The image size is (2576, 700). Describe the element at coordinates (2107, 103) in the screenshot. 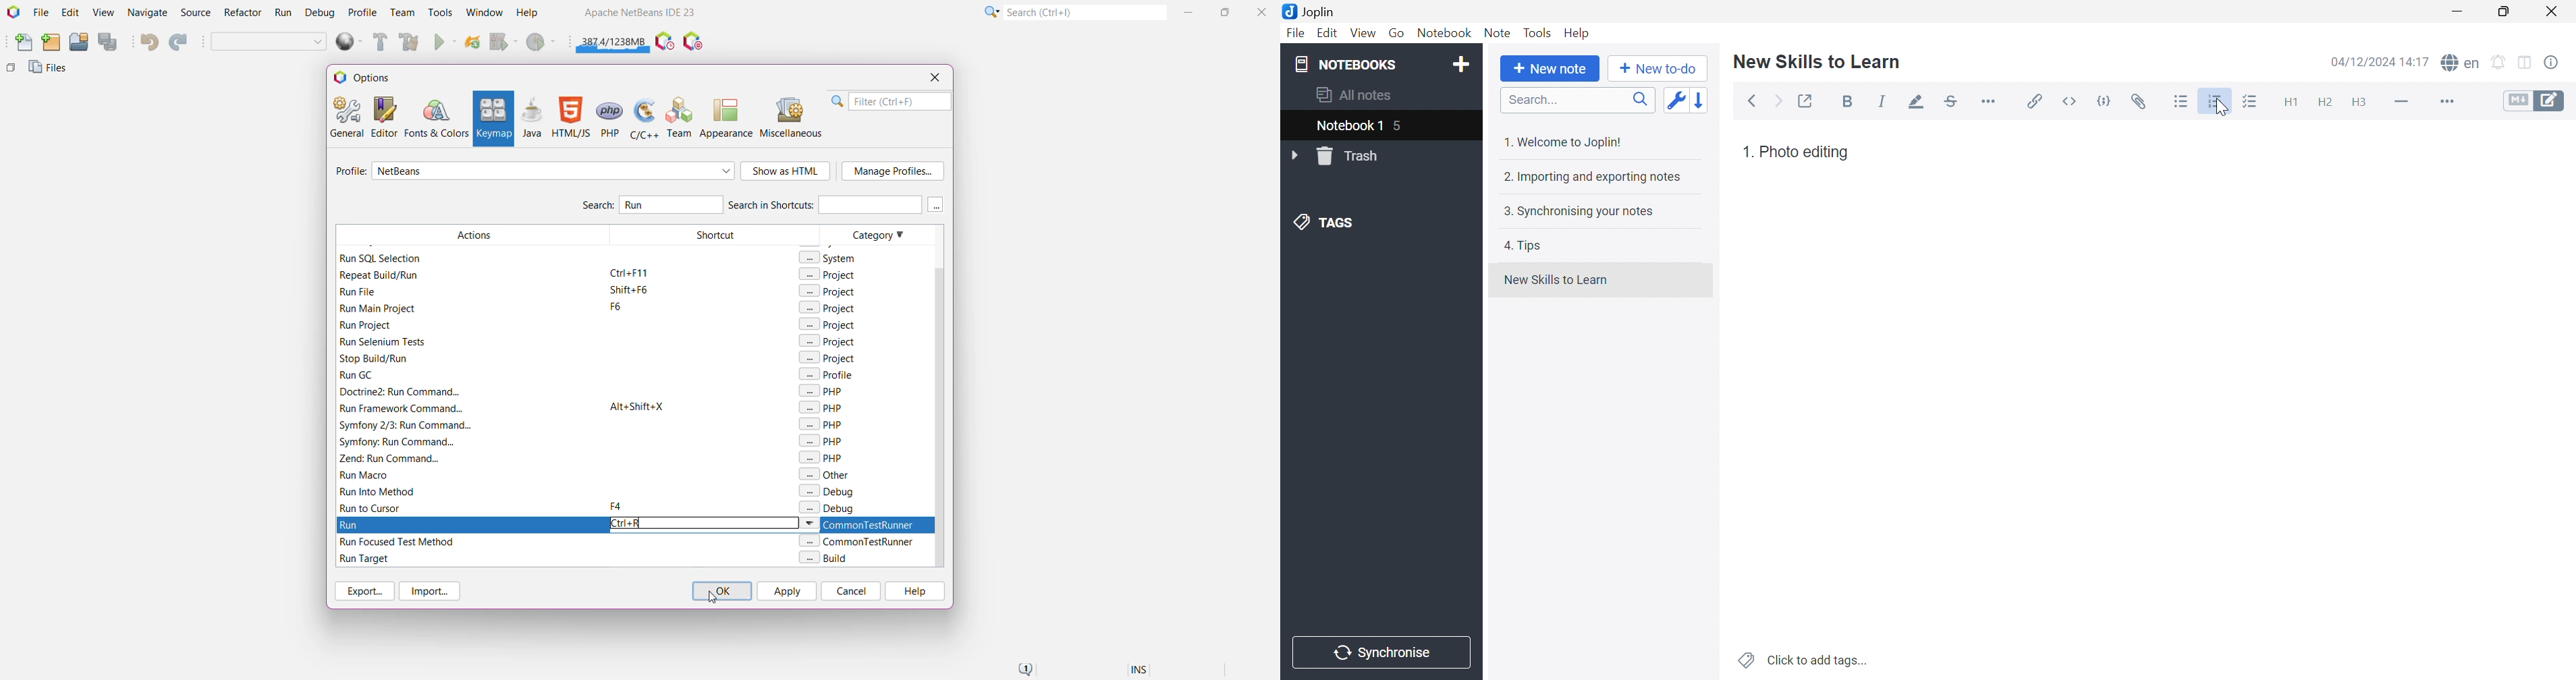

I see `Code Block` at that location.